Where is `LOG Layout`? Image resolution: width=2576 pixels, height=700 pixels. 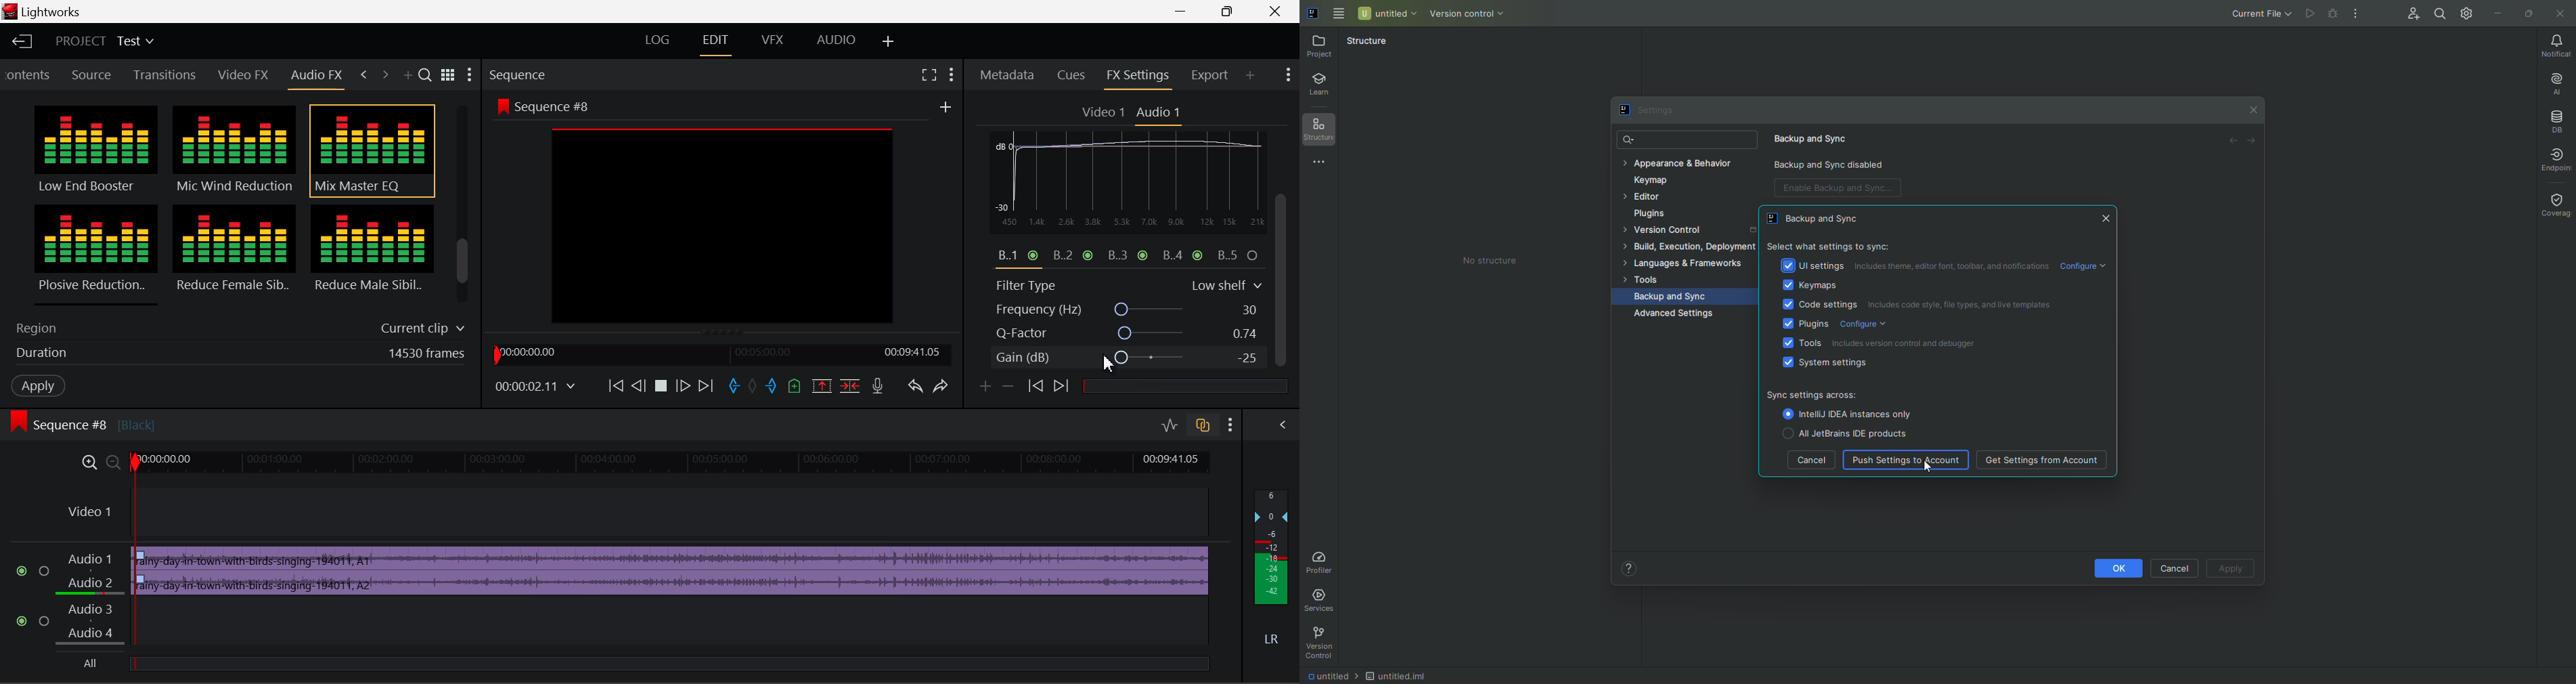
LOG Layout is located at coordinates (654, 41).